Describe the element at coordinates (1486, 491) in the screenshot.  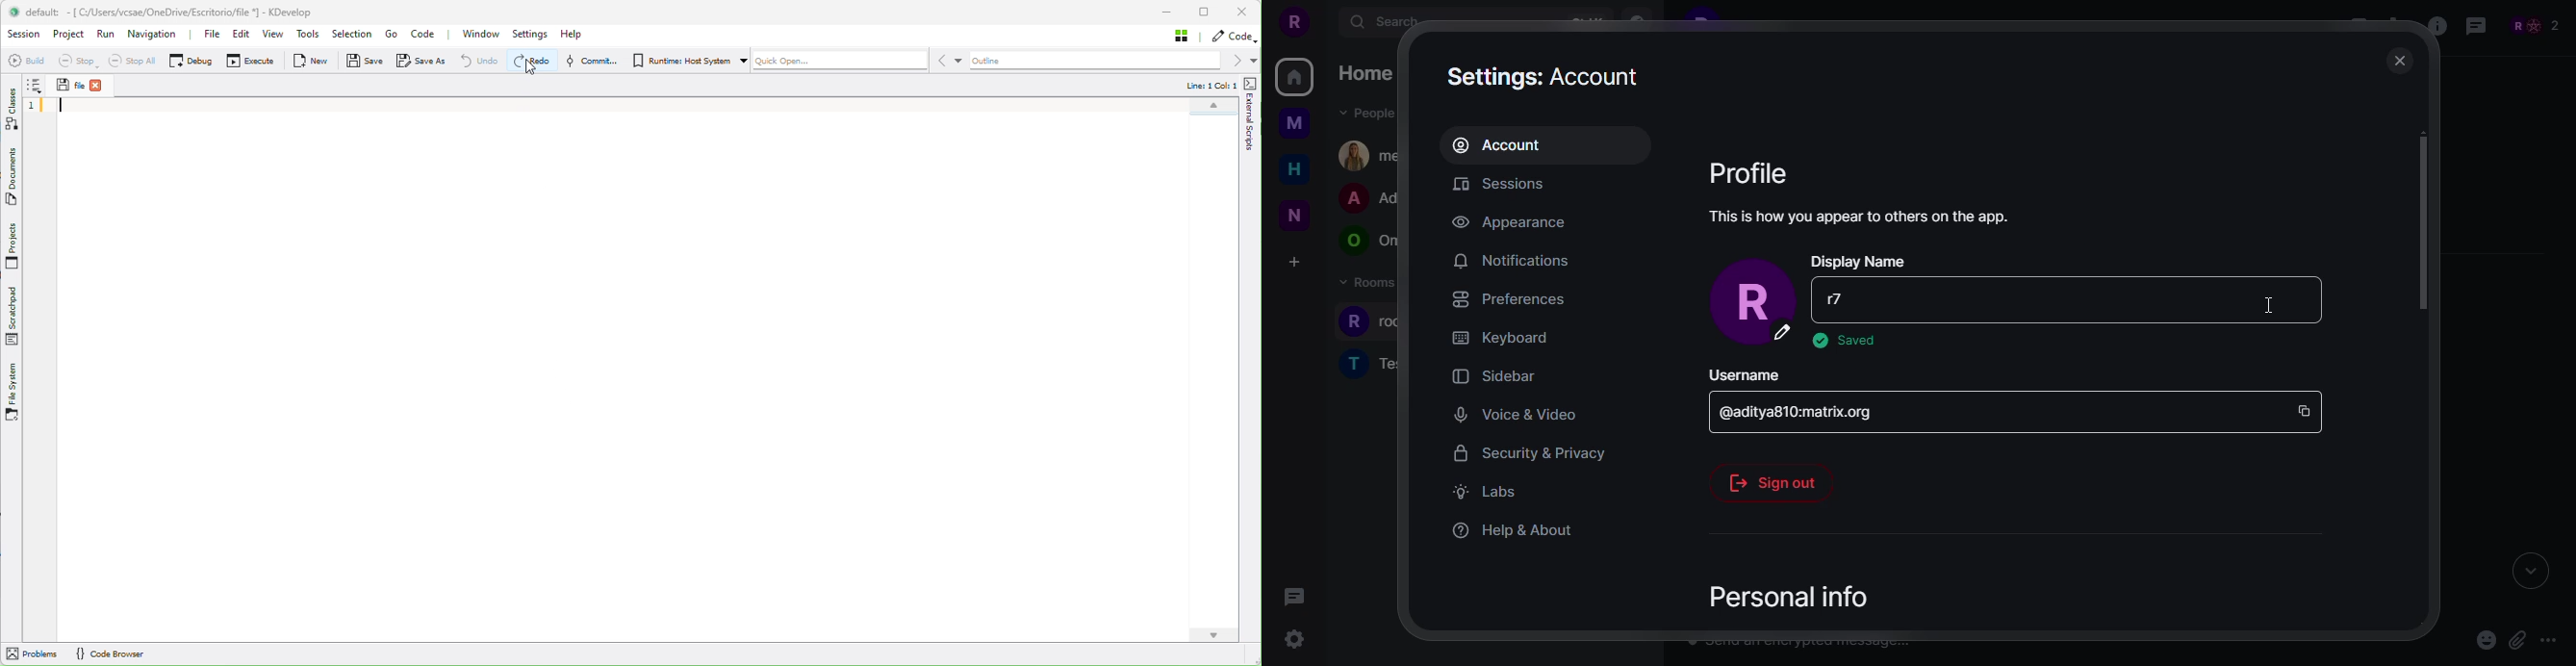
I see `labs` at that location.